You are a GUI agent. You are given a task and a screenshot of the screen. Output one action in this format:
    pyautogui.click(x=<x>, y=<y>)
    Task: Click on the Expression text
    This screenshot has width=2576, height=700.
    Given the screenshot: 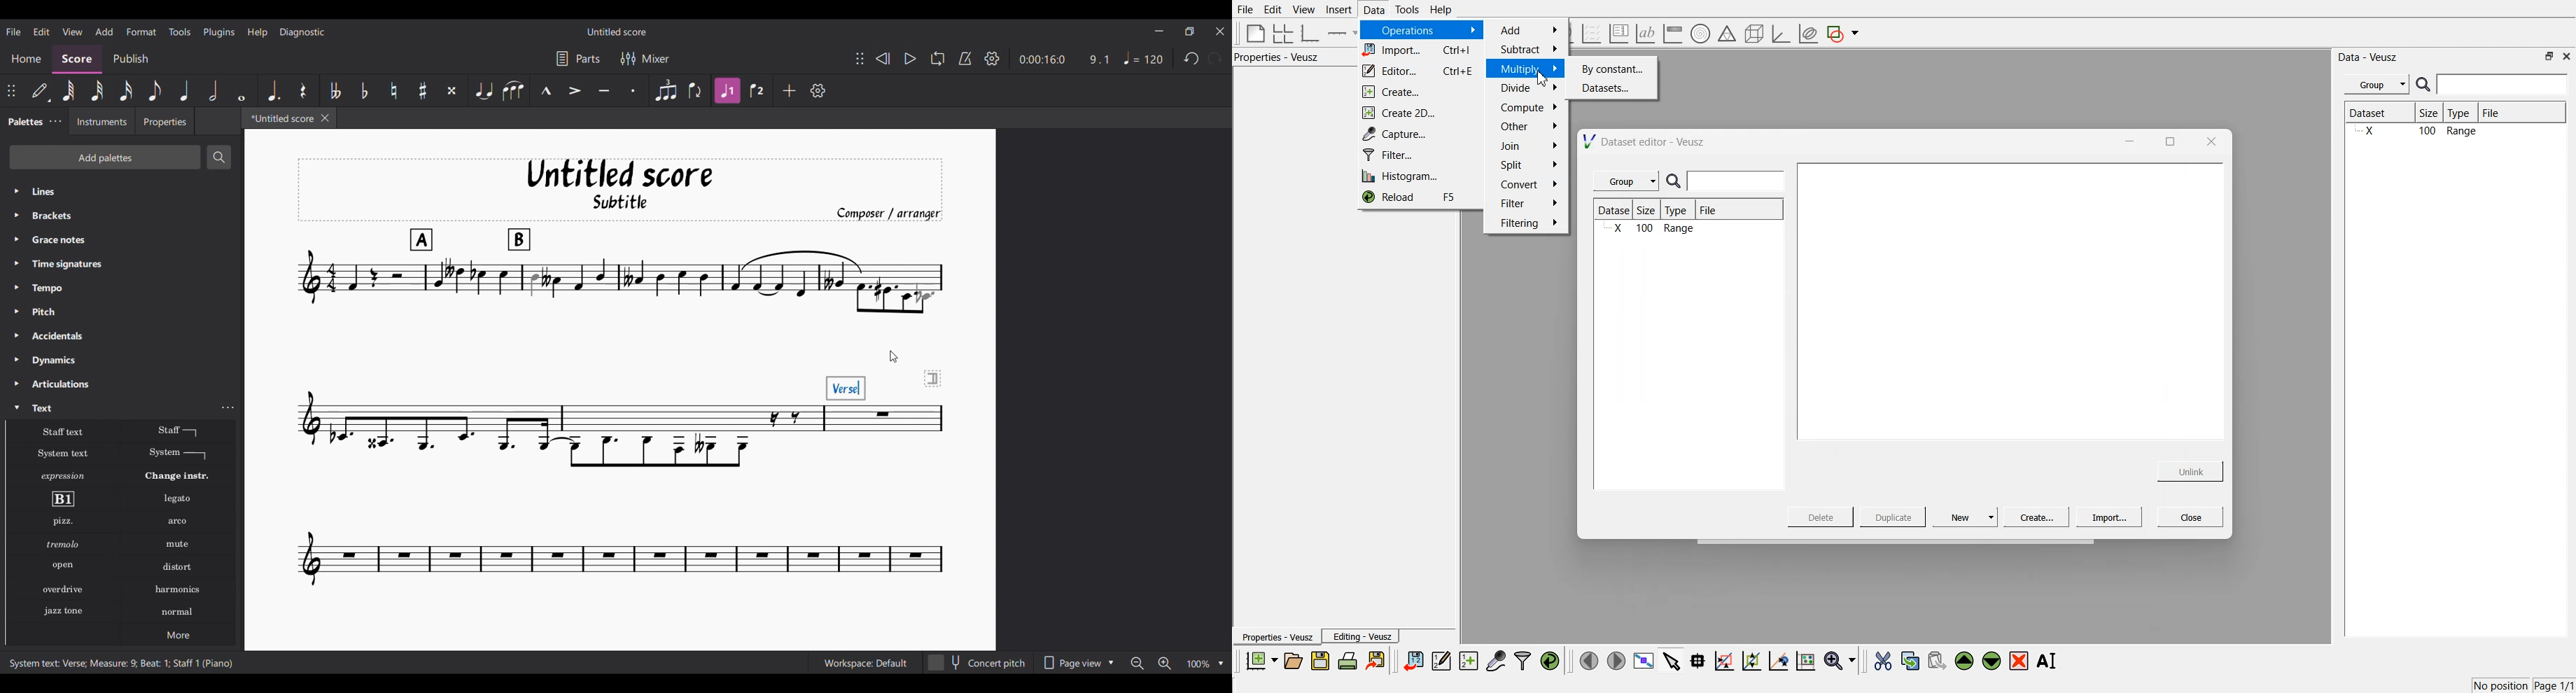 What is the action you would take?
    pyautogui.click(x=63, y=476)
    